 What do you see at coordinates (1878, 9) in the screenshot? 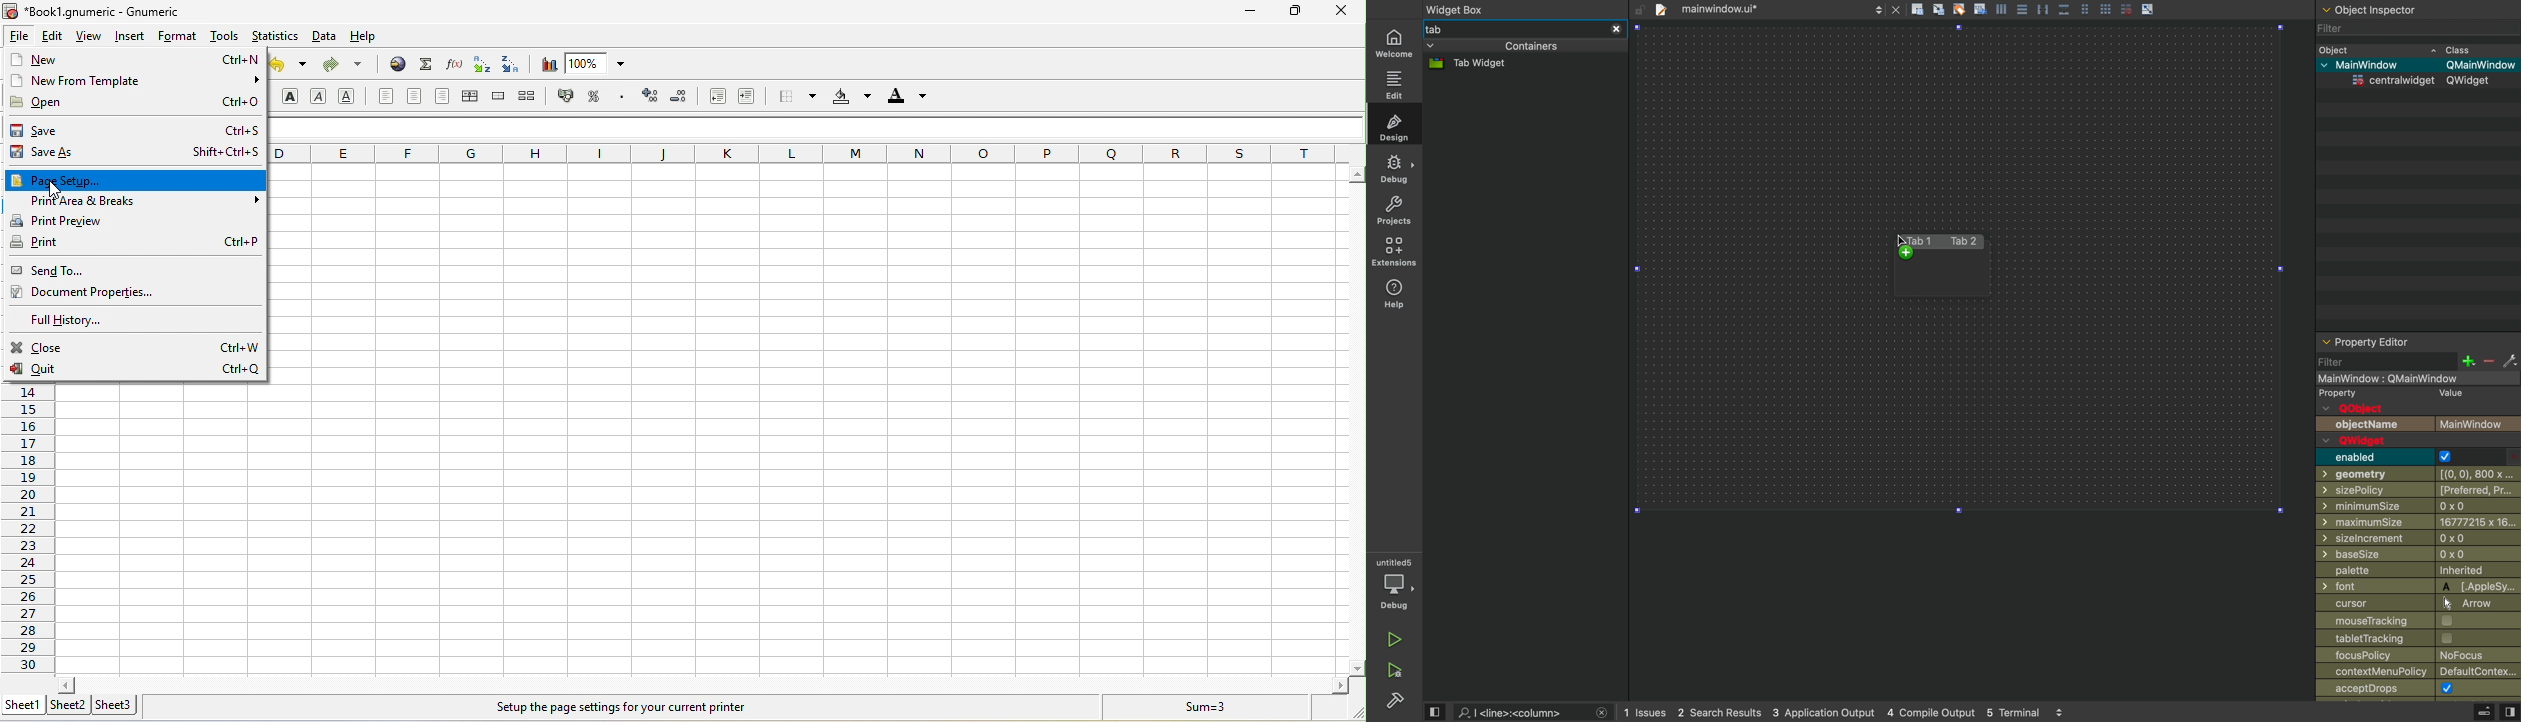
I see `next/back` at bounding box center [1878, 9].